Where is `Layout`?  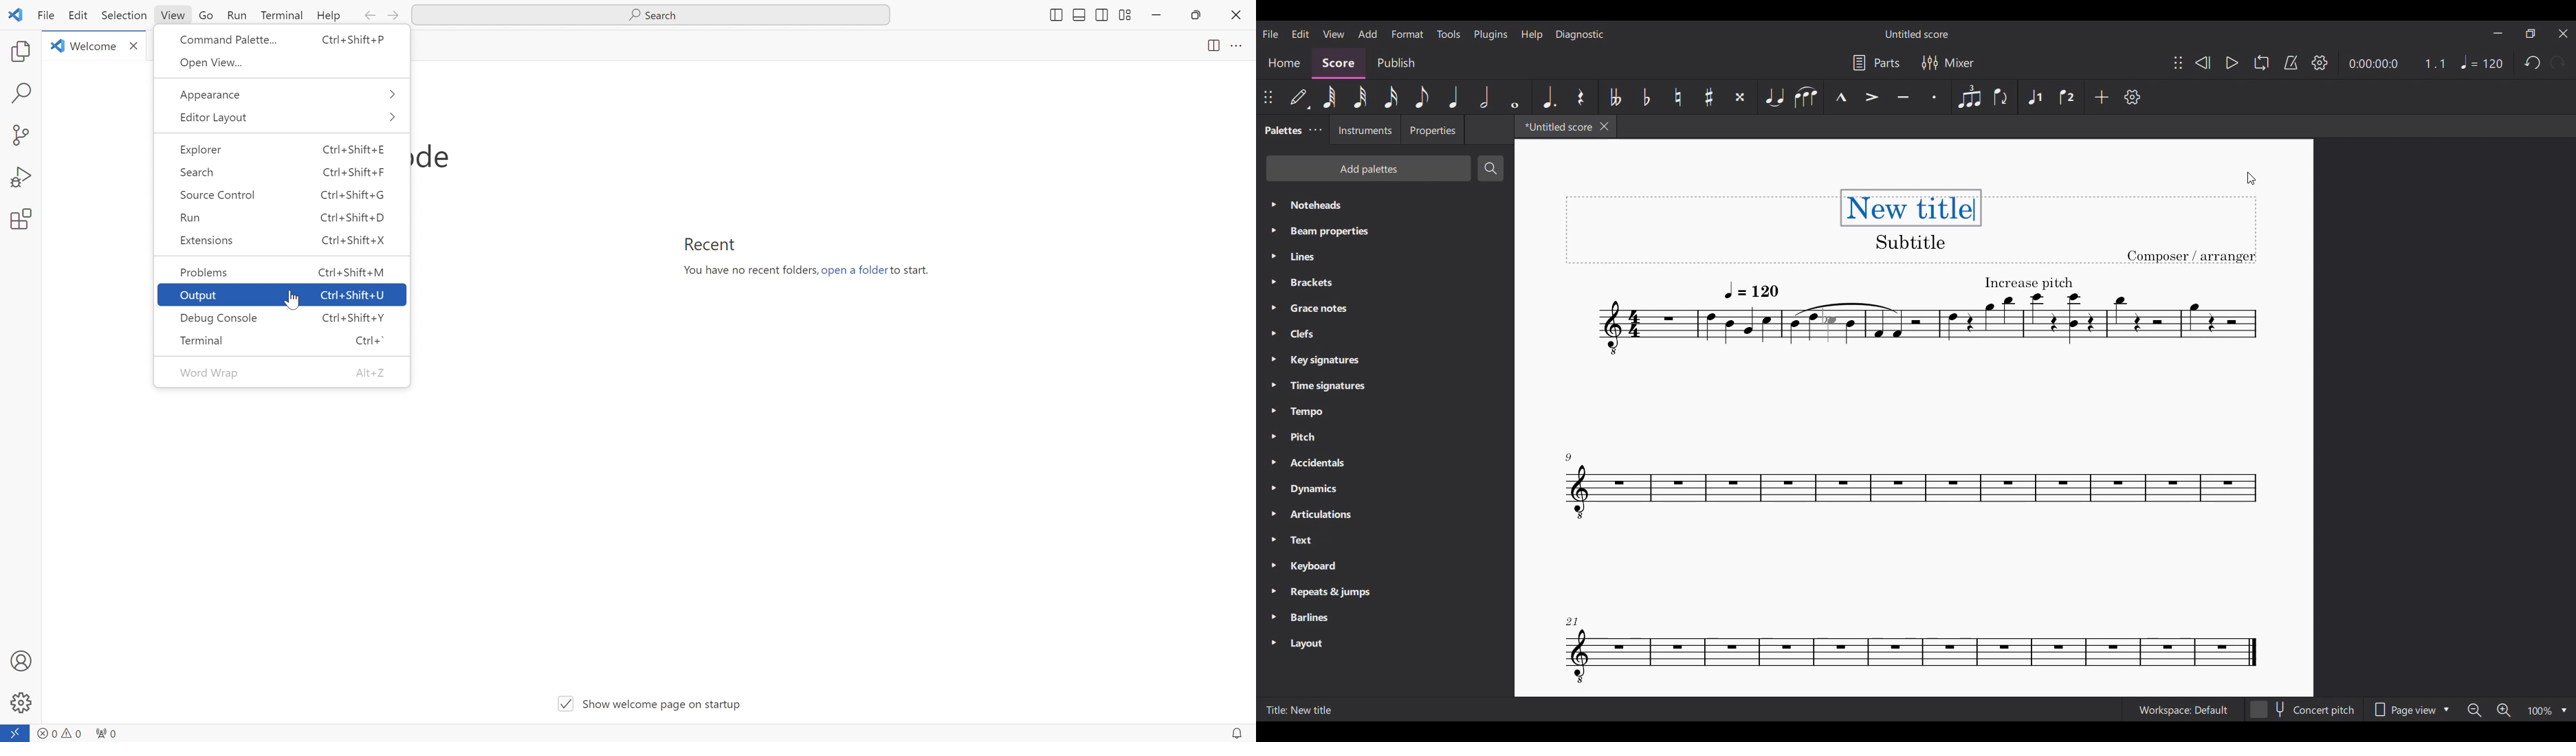
Layout is located at coordinates (1385, 644).